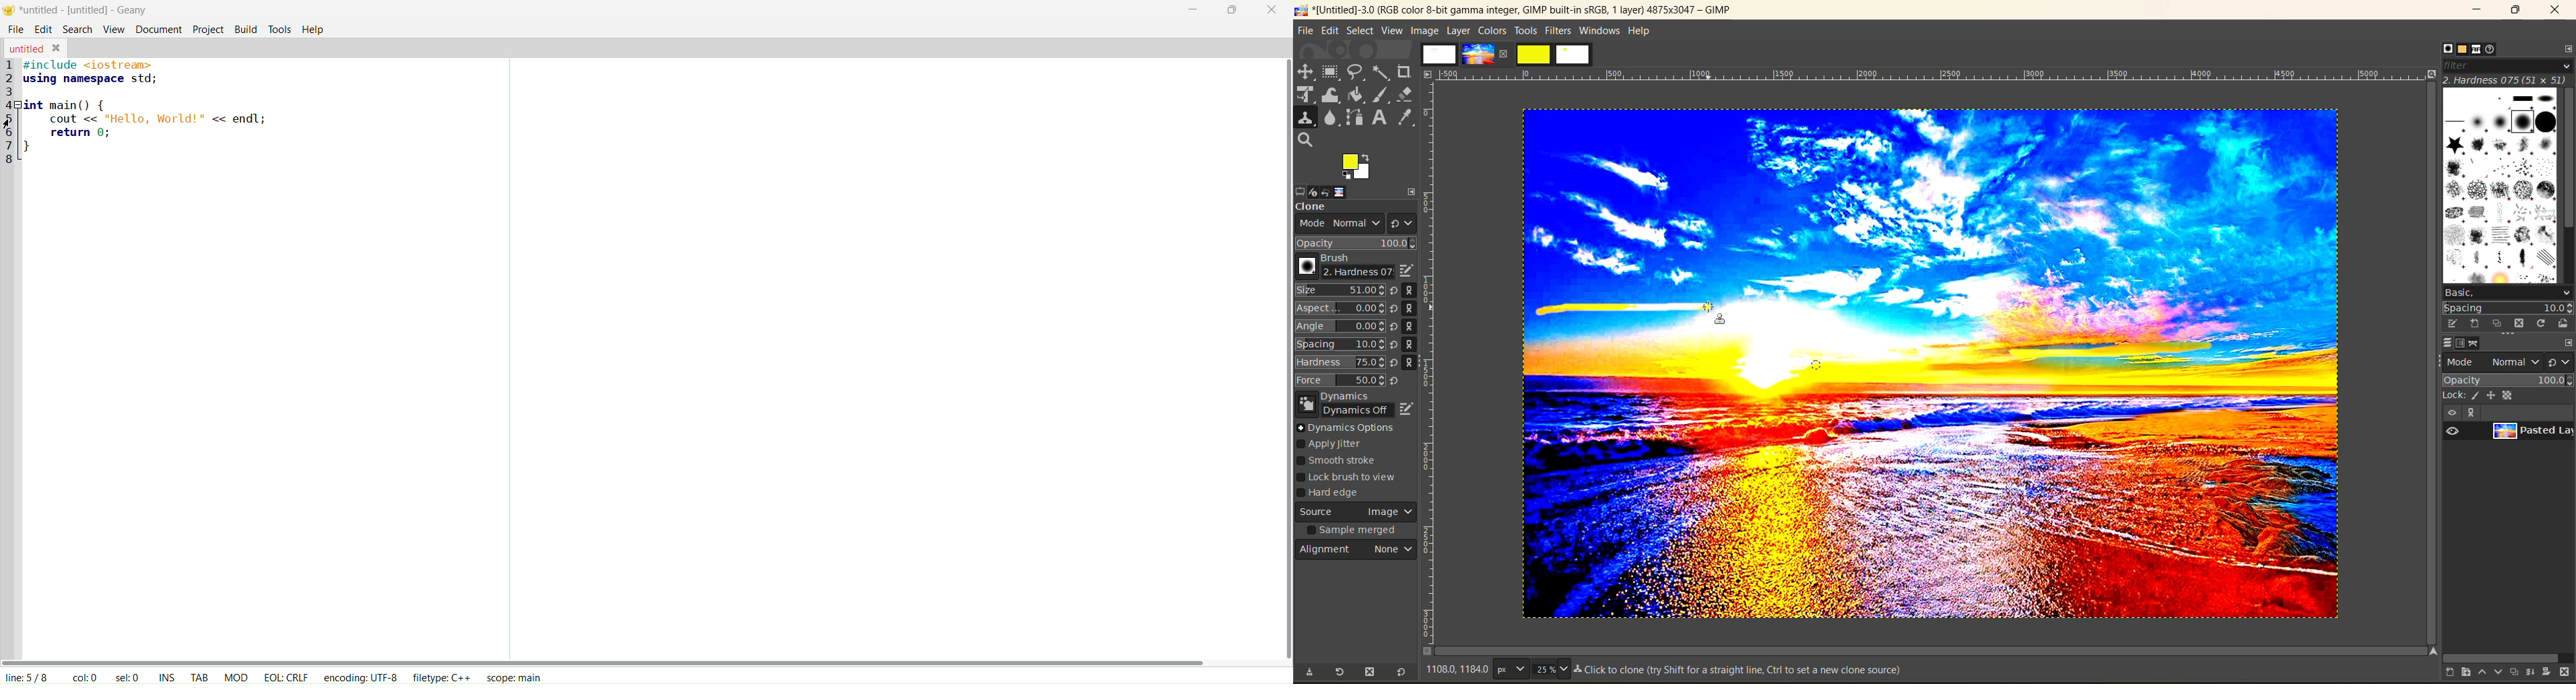 This screenshot has height=700, width=2576. What do you see at coordinates (86, 79) in the screenshot?
I see `2  using namespace std;` at bounding box center [86, 79].